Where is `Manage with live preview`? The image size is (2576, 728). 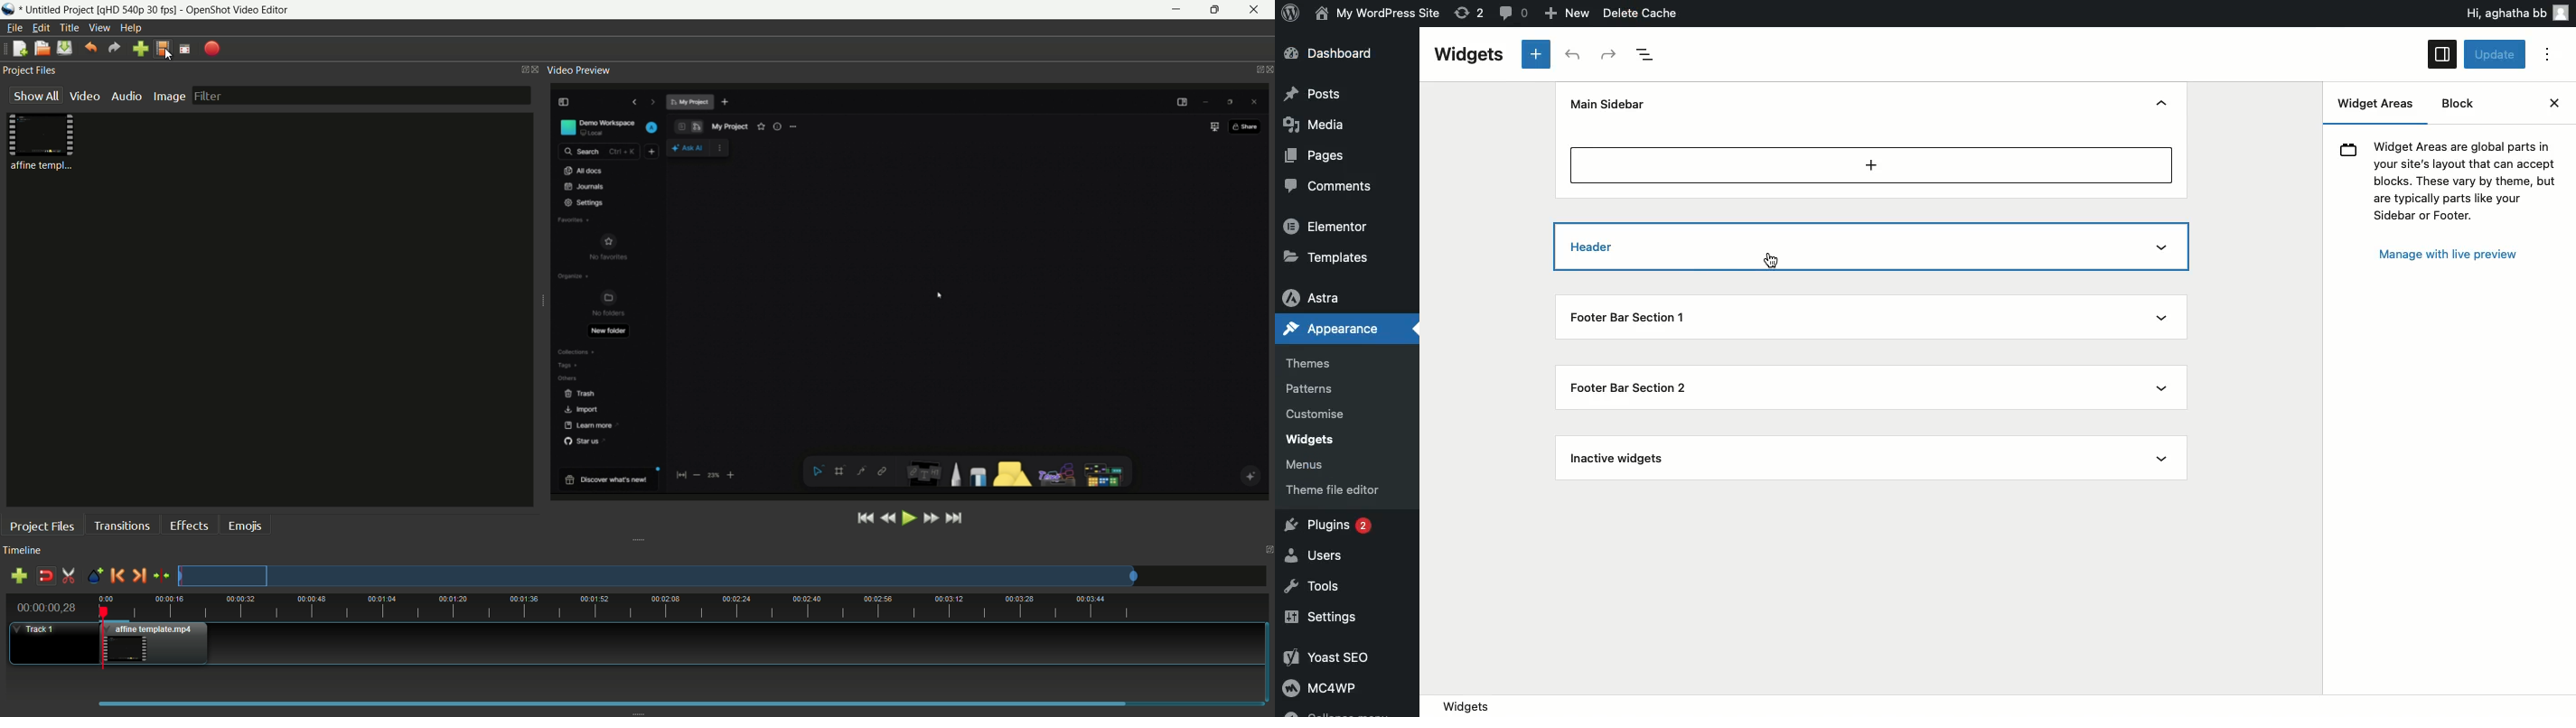 Manage with live preview is located at coordinates (2448, 256).